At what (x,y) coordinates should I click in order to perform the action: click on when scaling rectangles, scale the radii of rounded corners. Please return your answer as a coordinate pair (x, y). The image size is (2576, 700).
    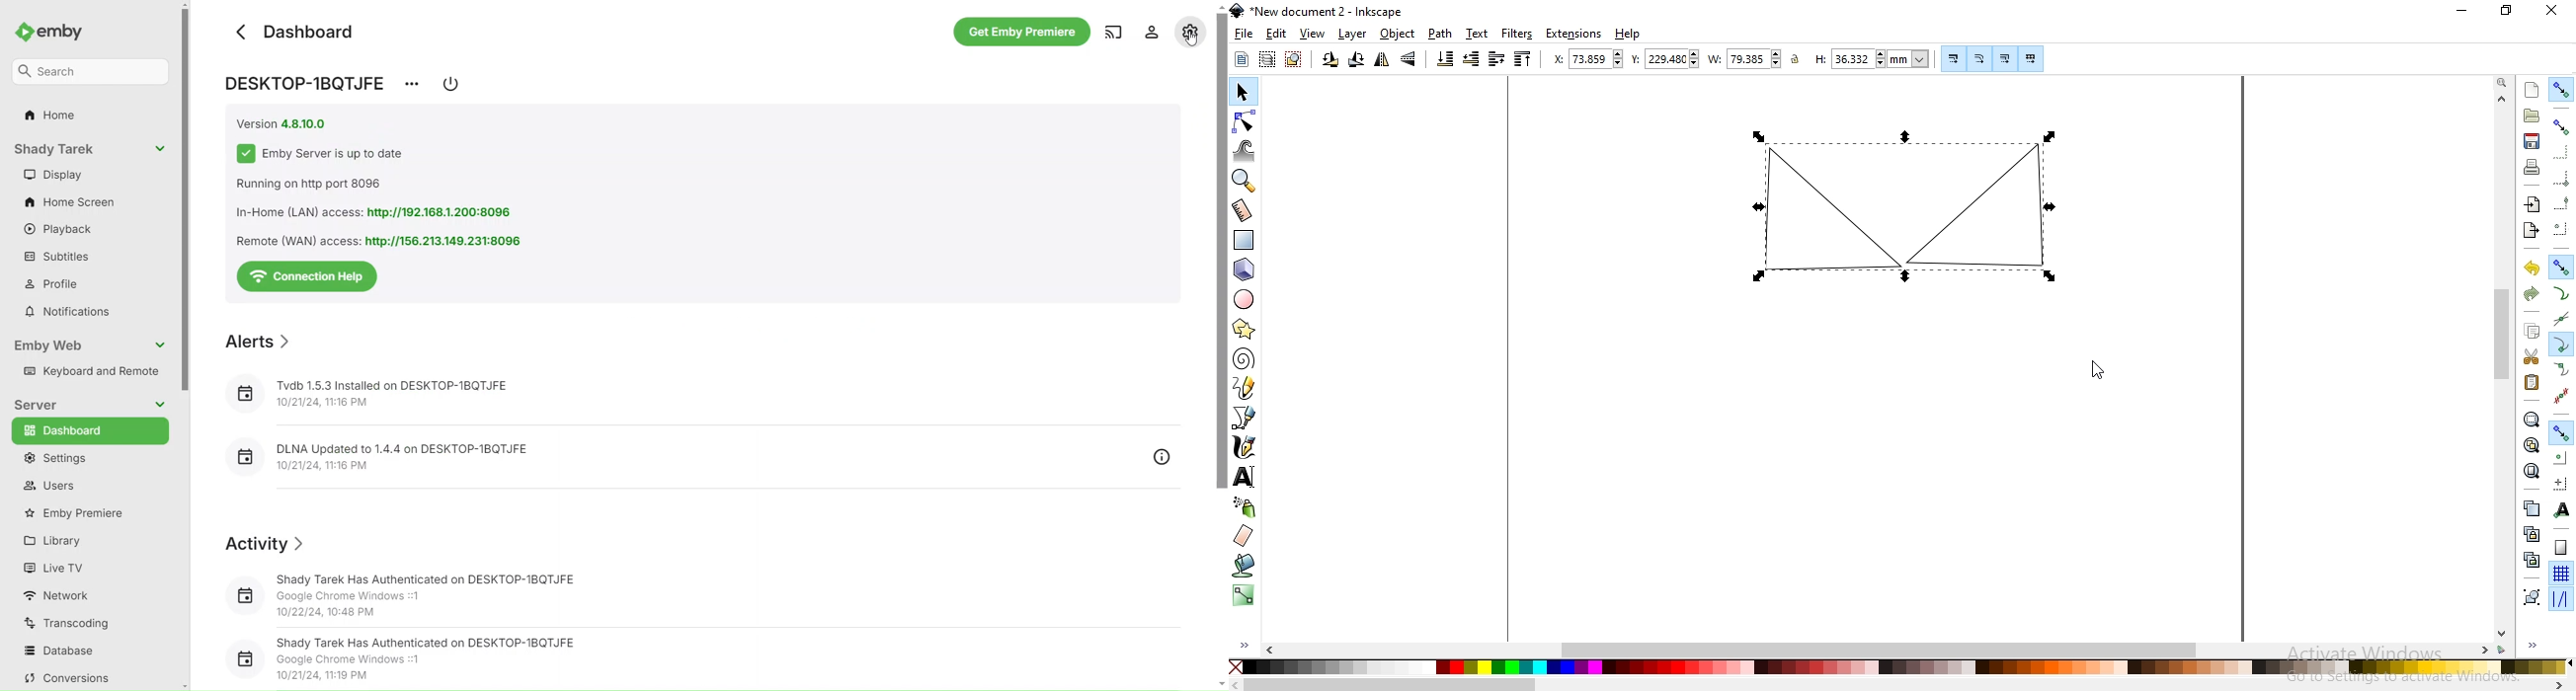
    Looking at the image, I should click on (1979, 59).